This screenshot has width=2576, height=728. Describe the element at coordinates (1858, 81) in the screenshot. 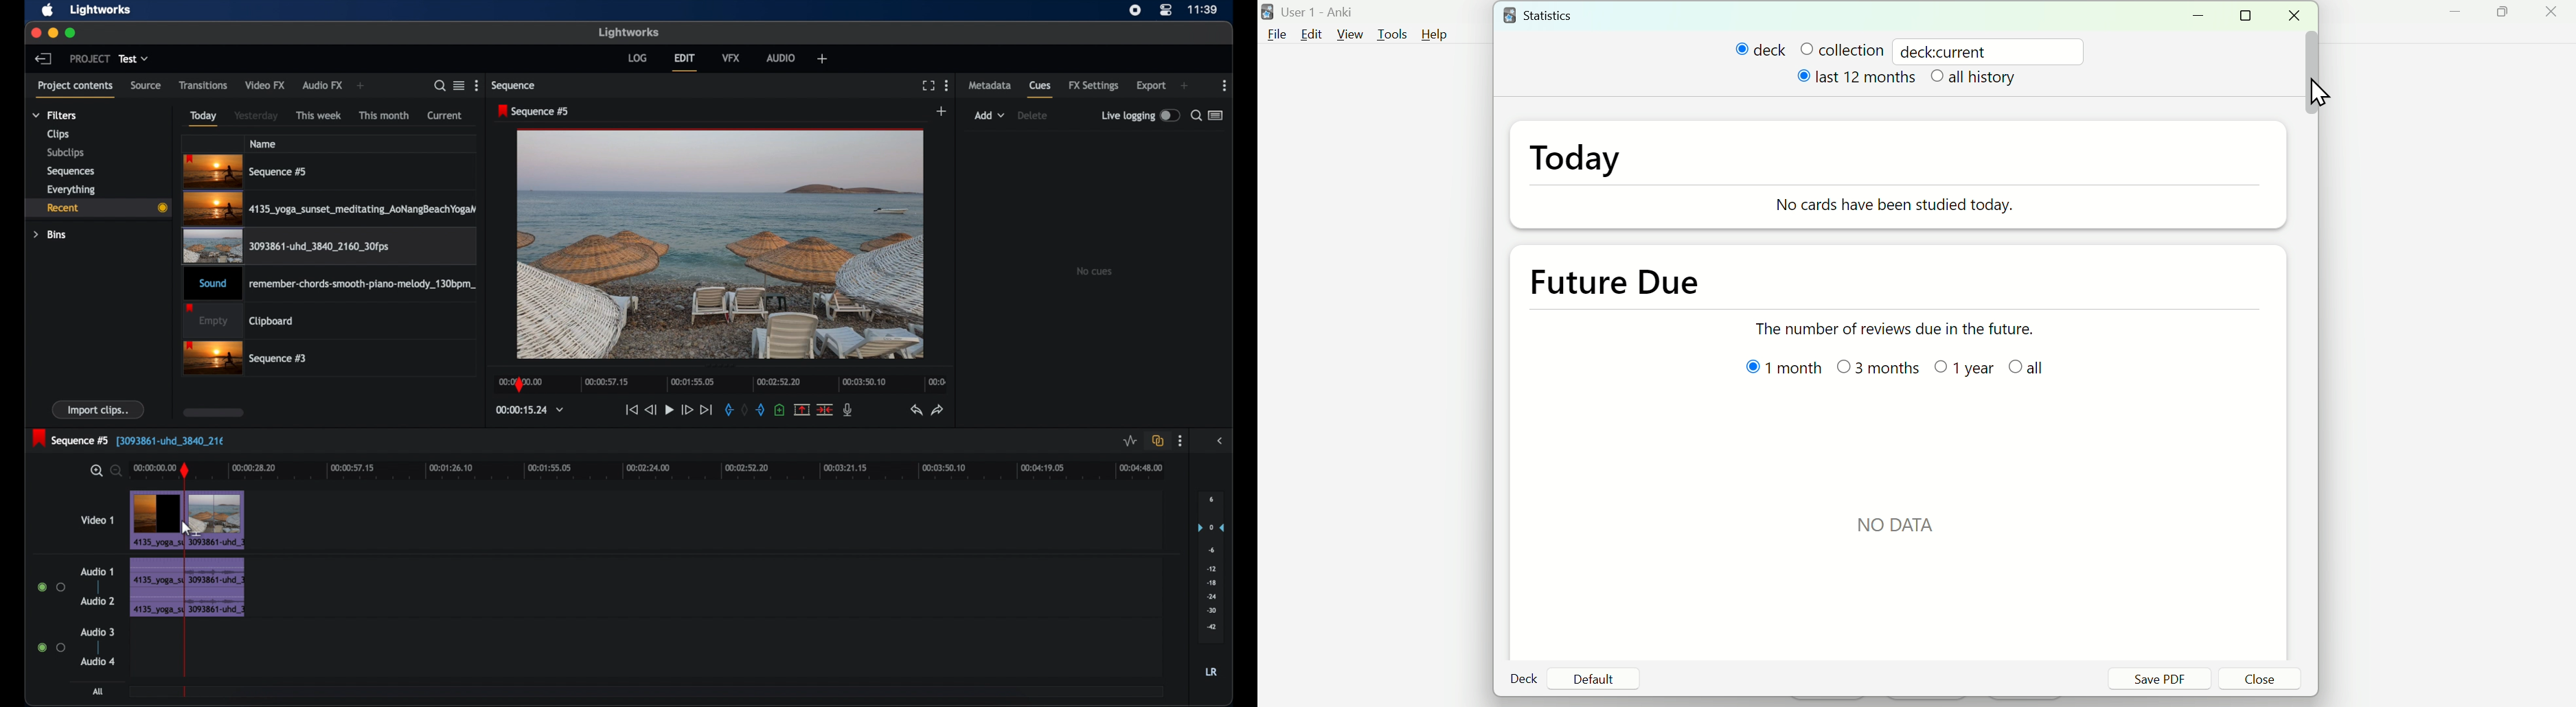

I see `last 12 months` at that location.